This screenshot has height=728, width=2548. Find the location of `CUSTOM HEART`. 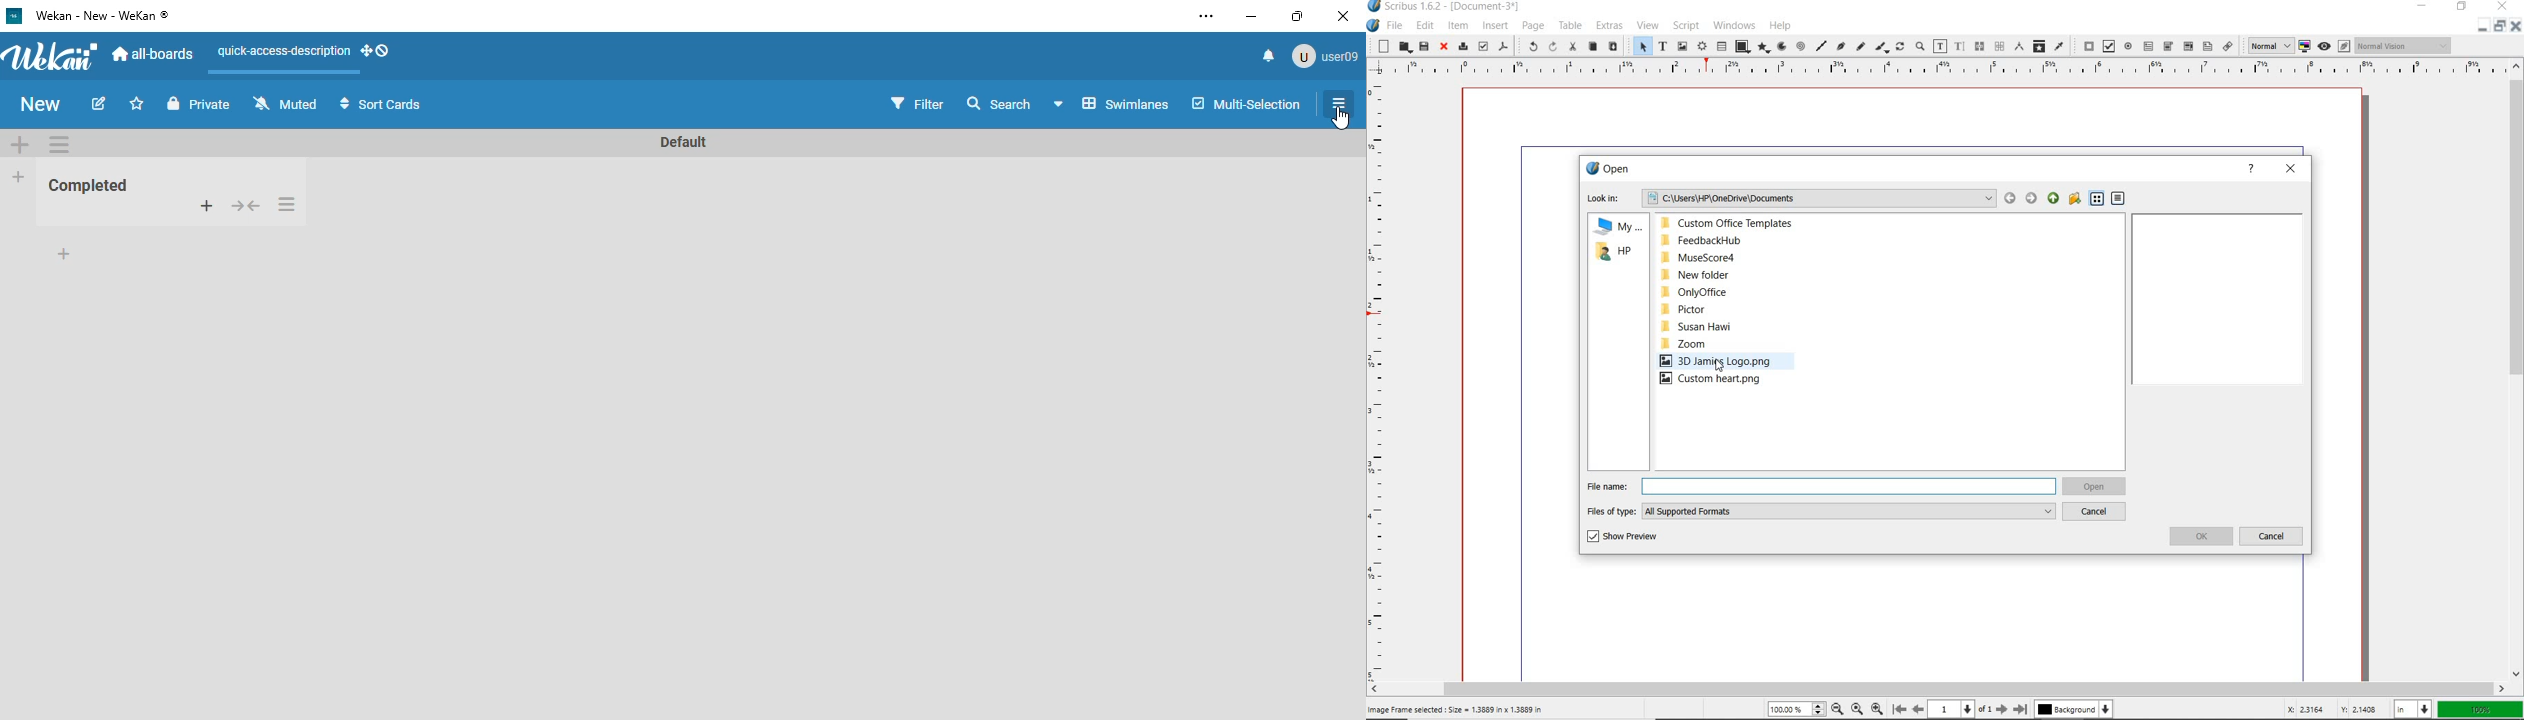

CUSTOM HEART is located at coordinates (1720, 379).